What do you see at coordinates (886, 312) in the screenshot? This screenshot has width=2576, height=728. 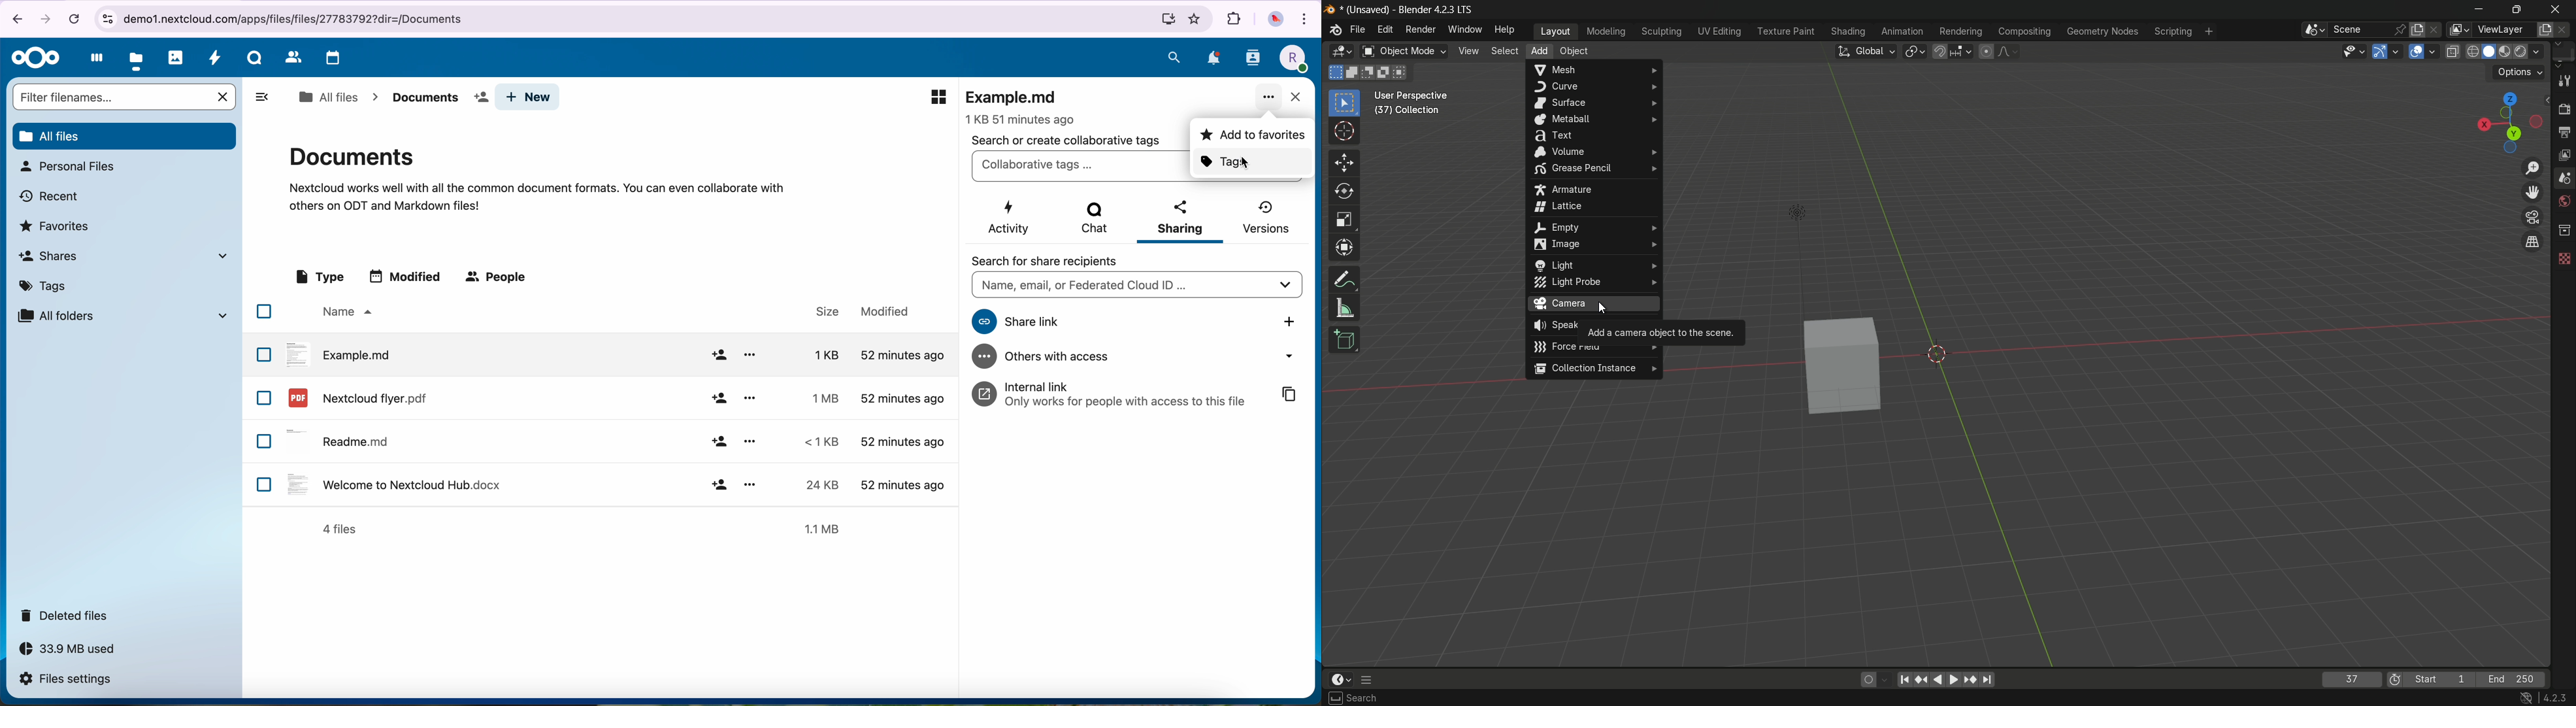 I see `modified` at bounding box center [886, 312].